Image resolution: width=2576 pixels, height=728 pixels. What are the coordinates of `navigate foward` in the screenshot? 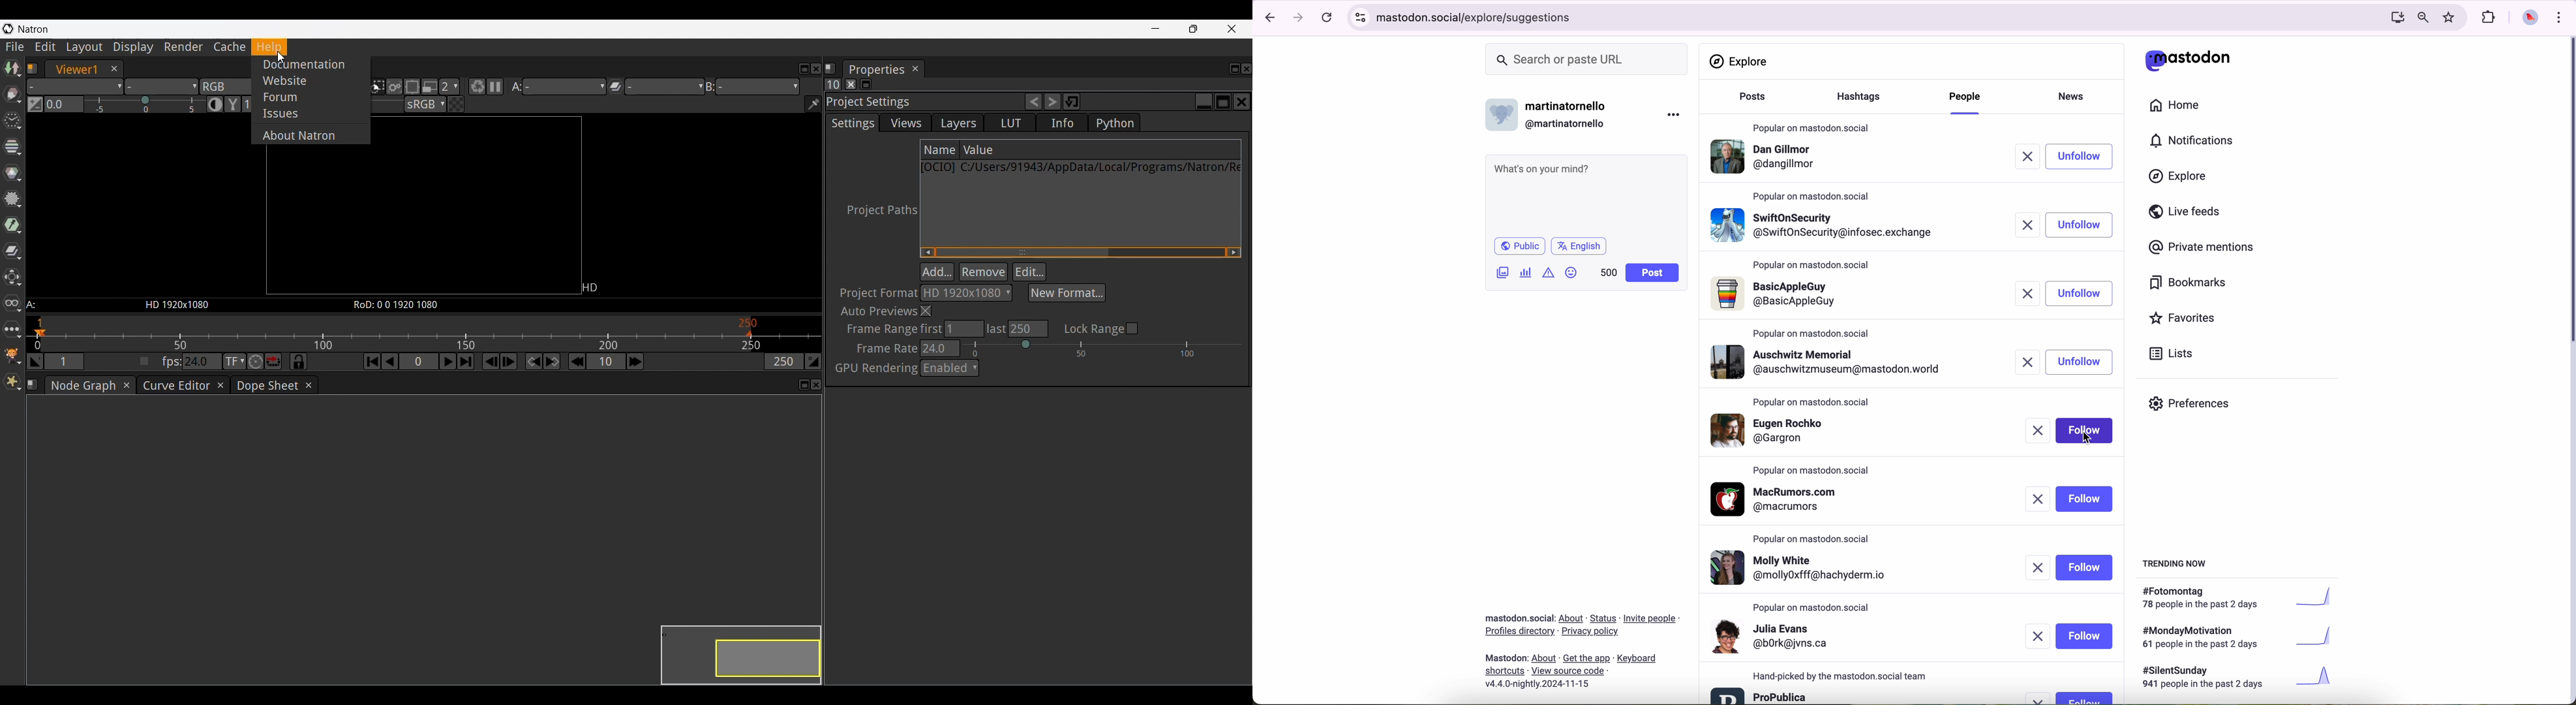 It's located at (1299, 18).